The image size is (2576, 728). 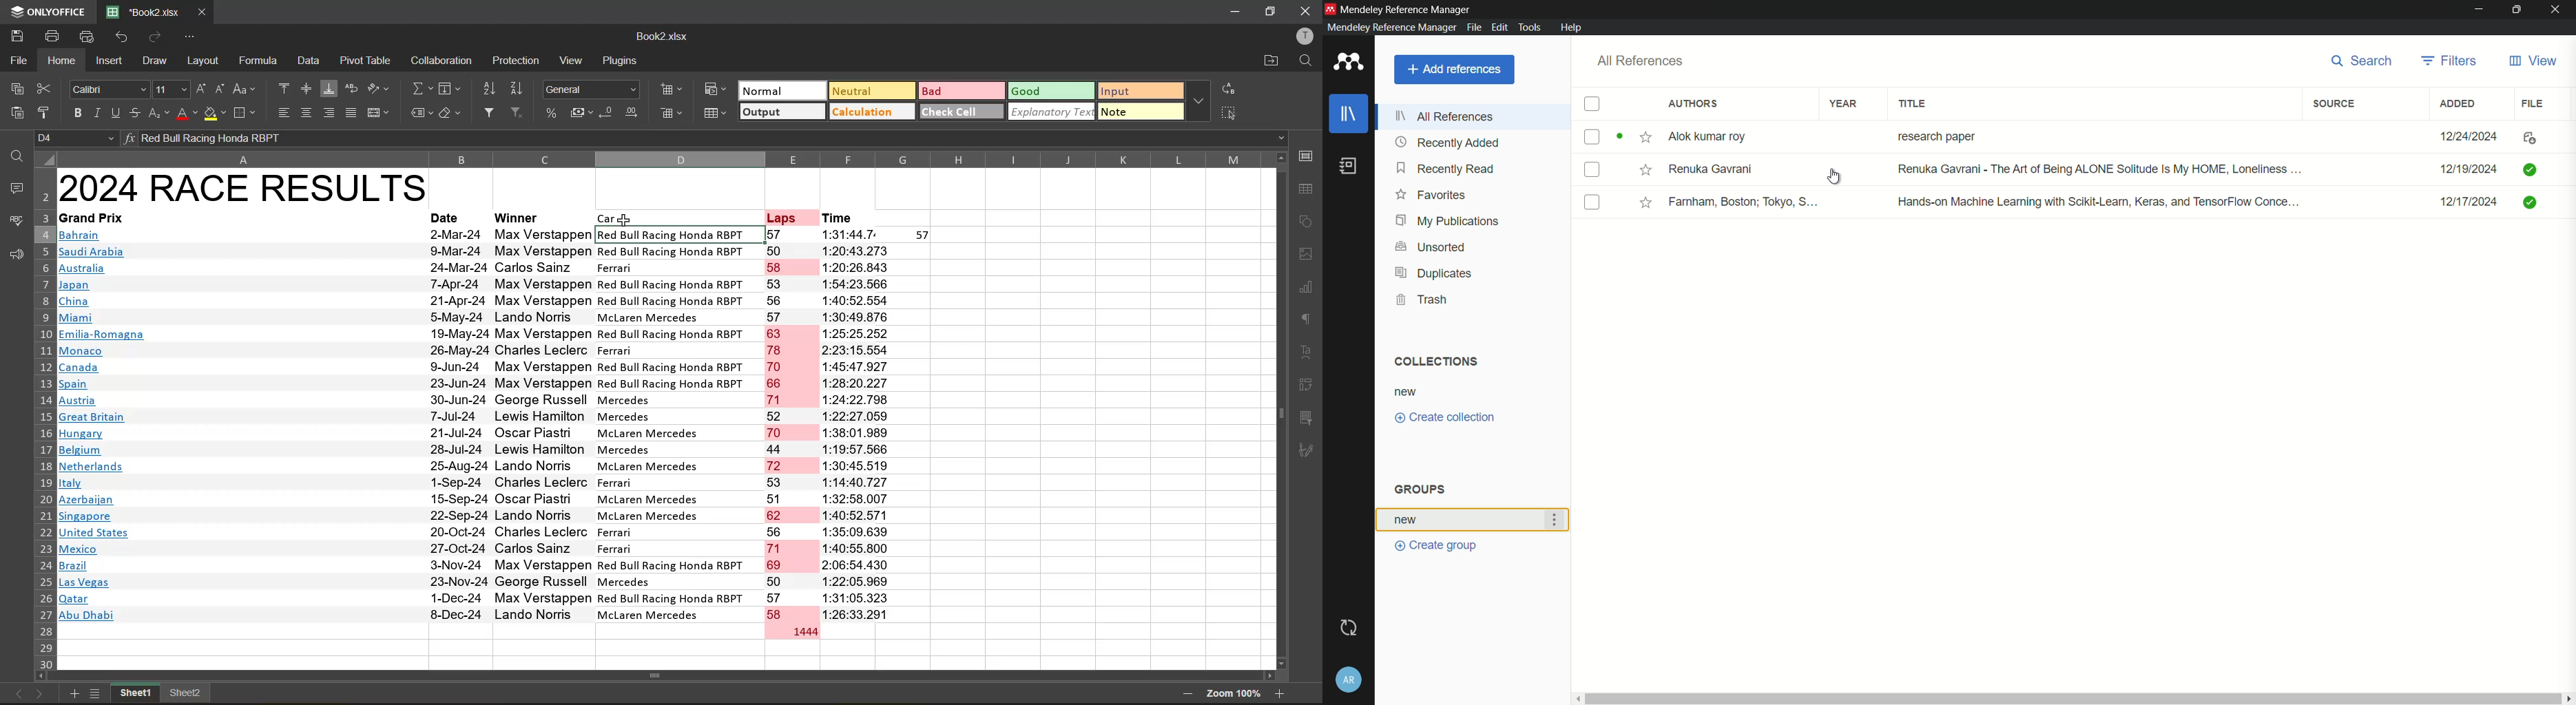 I want to click on Checked, so click(x=2533, y=202).